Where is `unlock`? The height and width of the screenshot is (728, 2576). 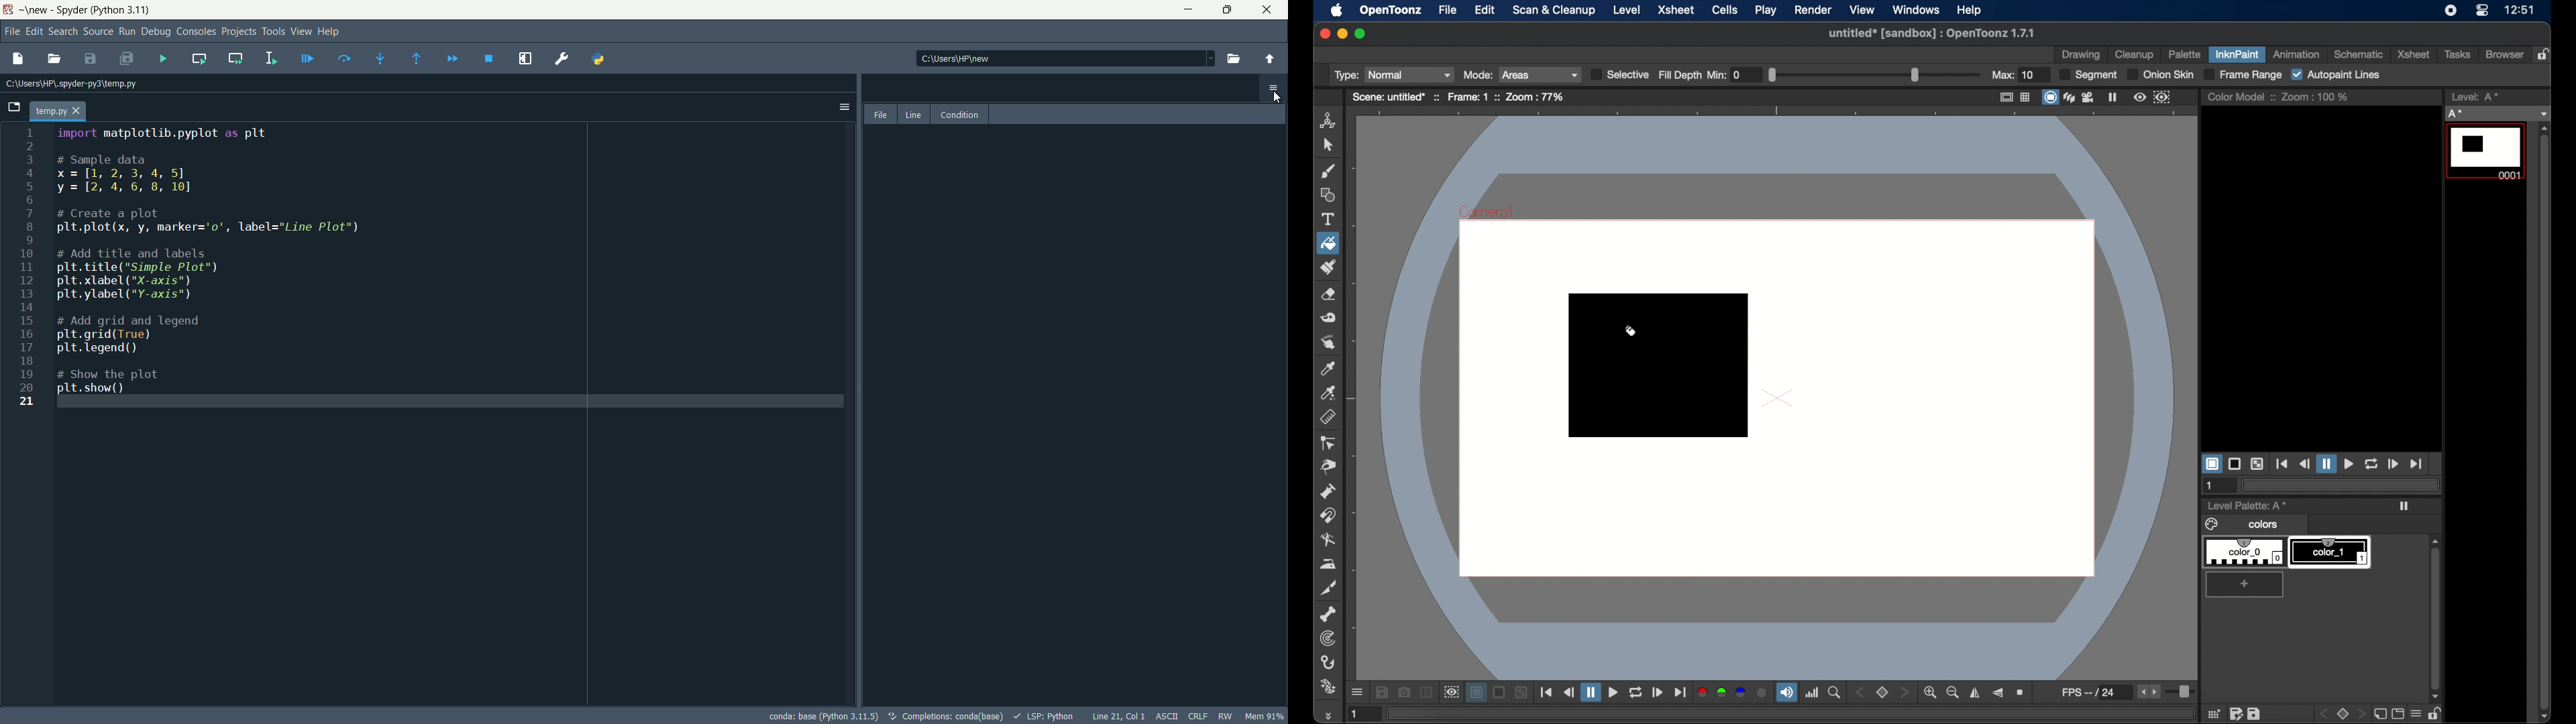
unlock is located at coordinates (2434, 713).